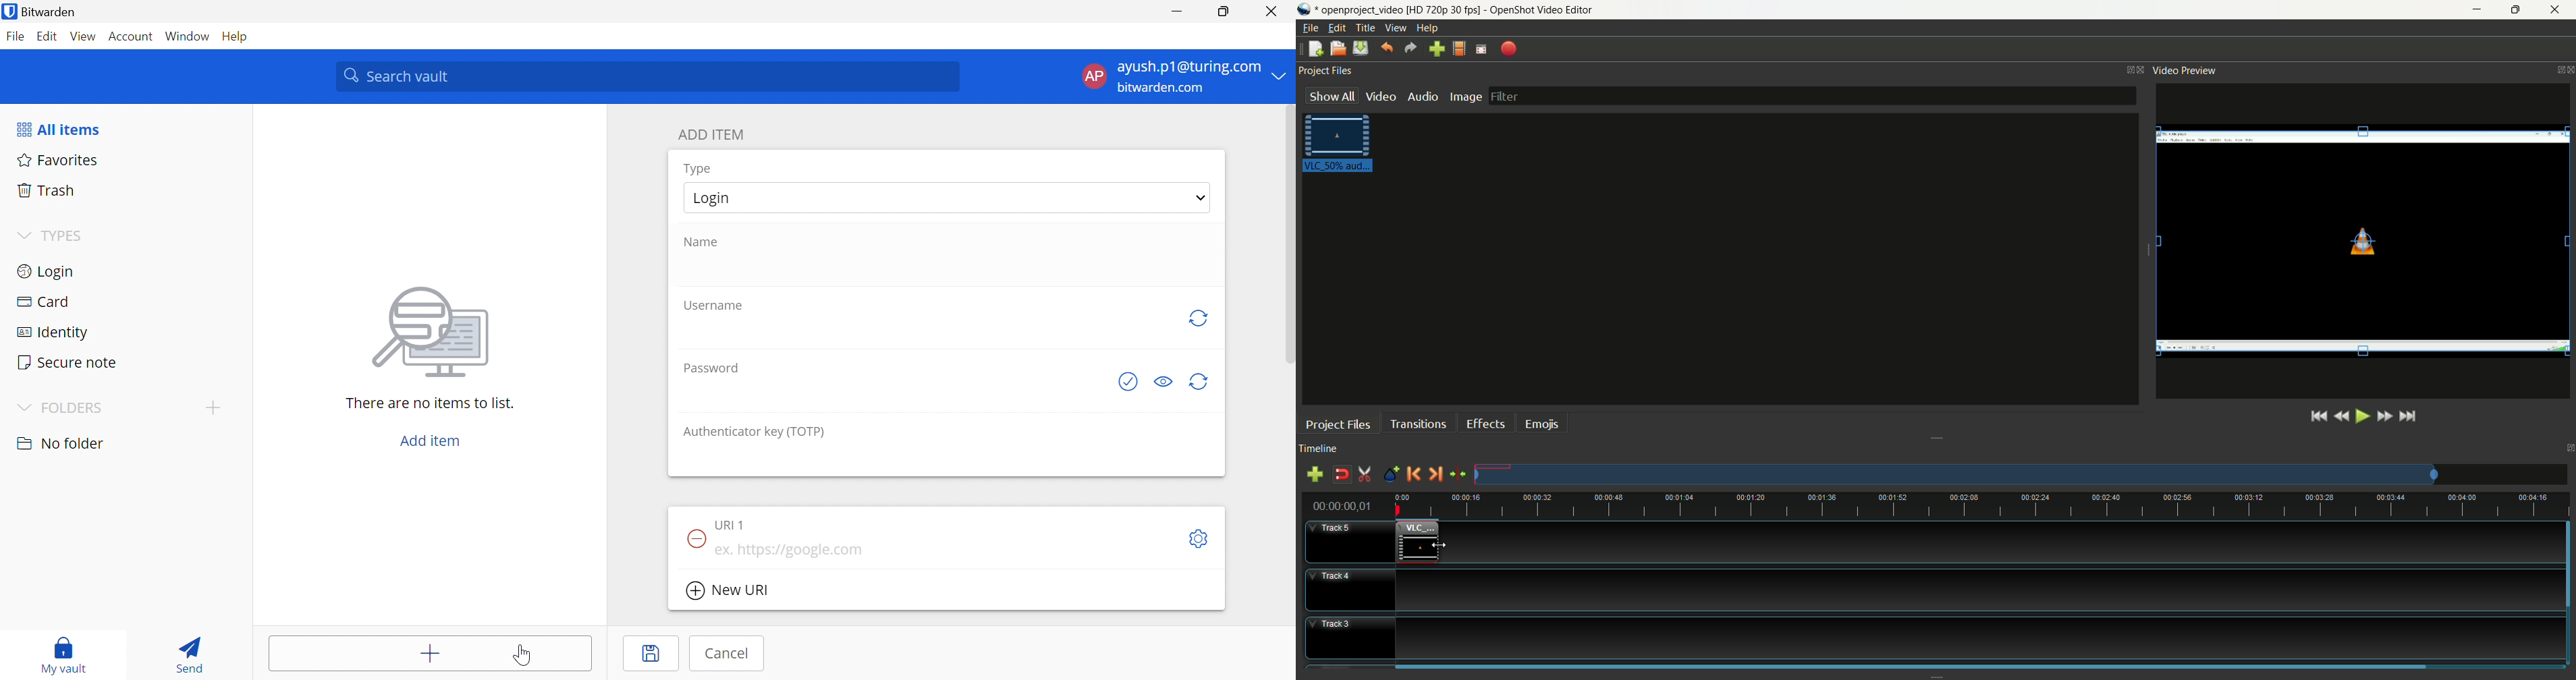  Describe the element at coordinates (1462, 49) in the screenshot. I see `choose profile` at that location.